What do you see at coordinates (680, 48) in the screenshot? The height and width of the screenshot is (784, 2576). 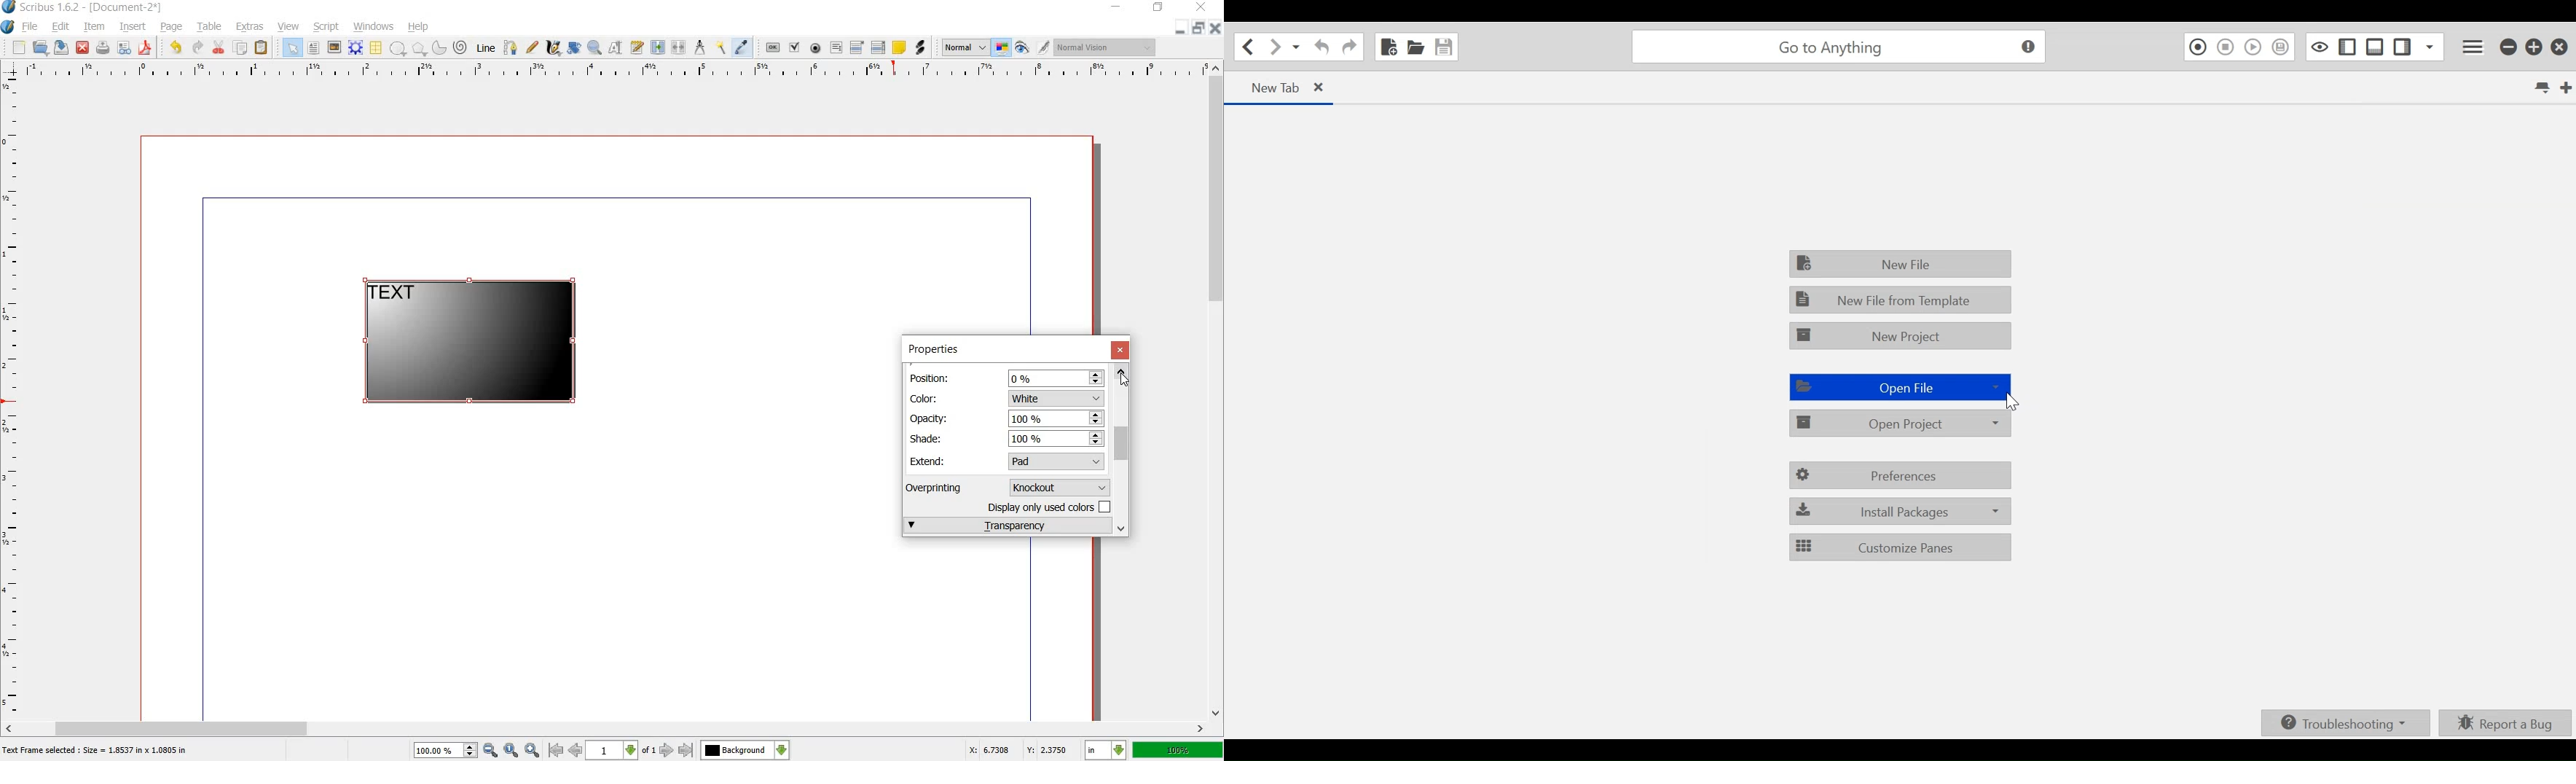 I see `unlink text frame` at bounding box center [680, 48].